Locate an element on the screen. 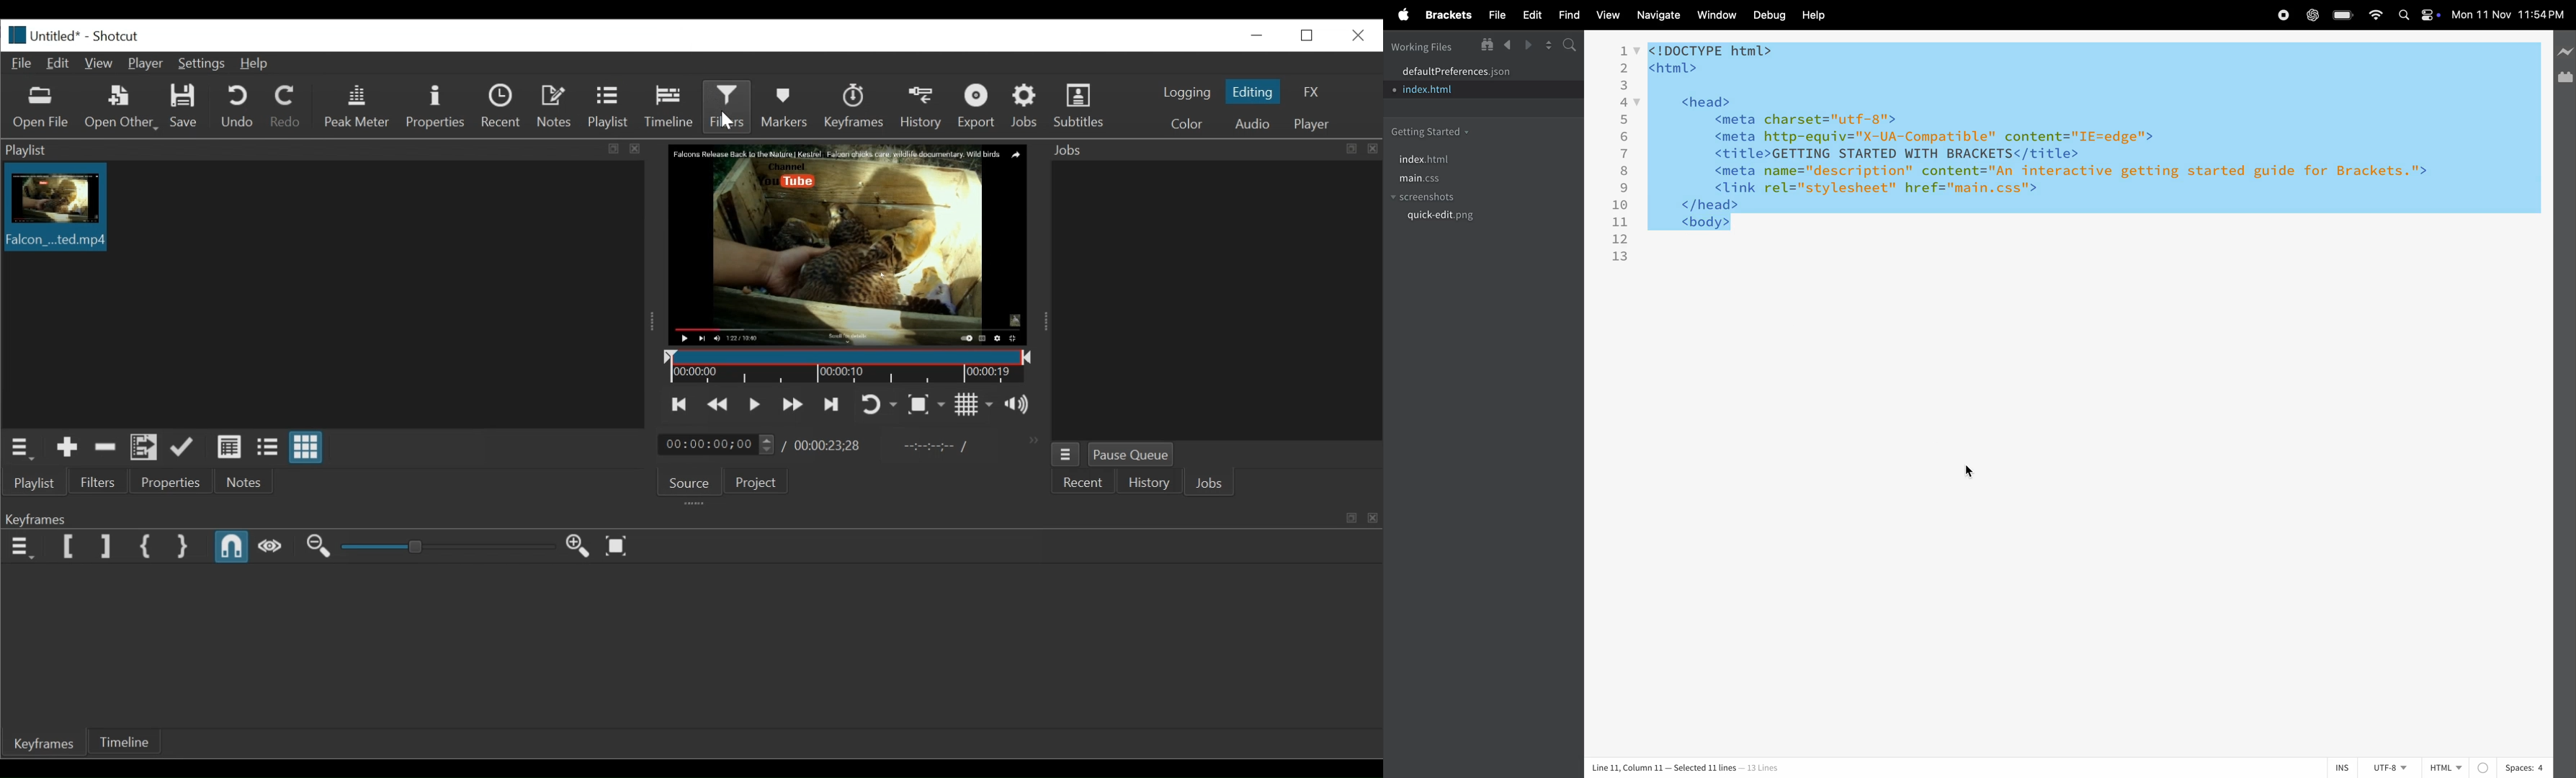 This screenshot has height=784, width=2576. Pause Queue is located at coordinates (1130, 455).